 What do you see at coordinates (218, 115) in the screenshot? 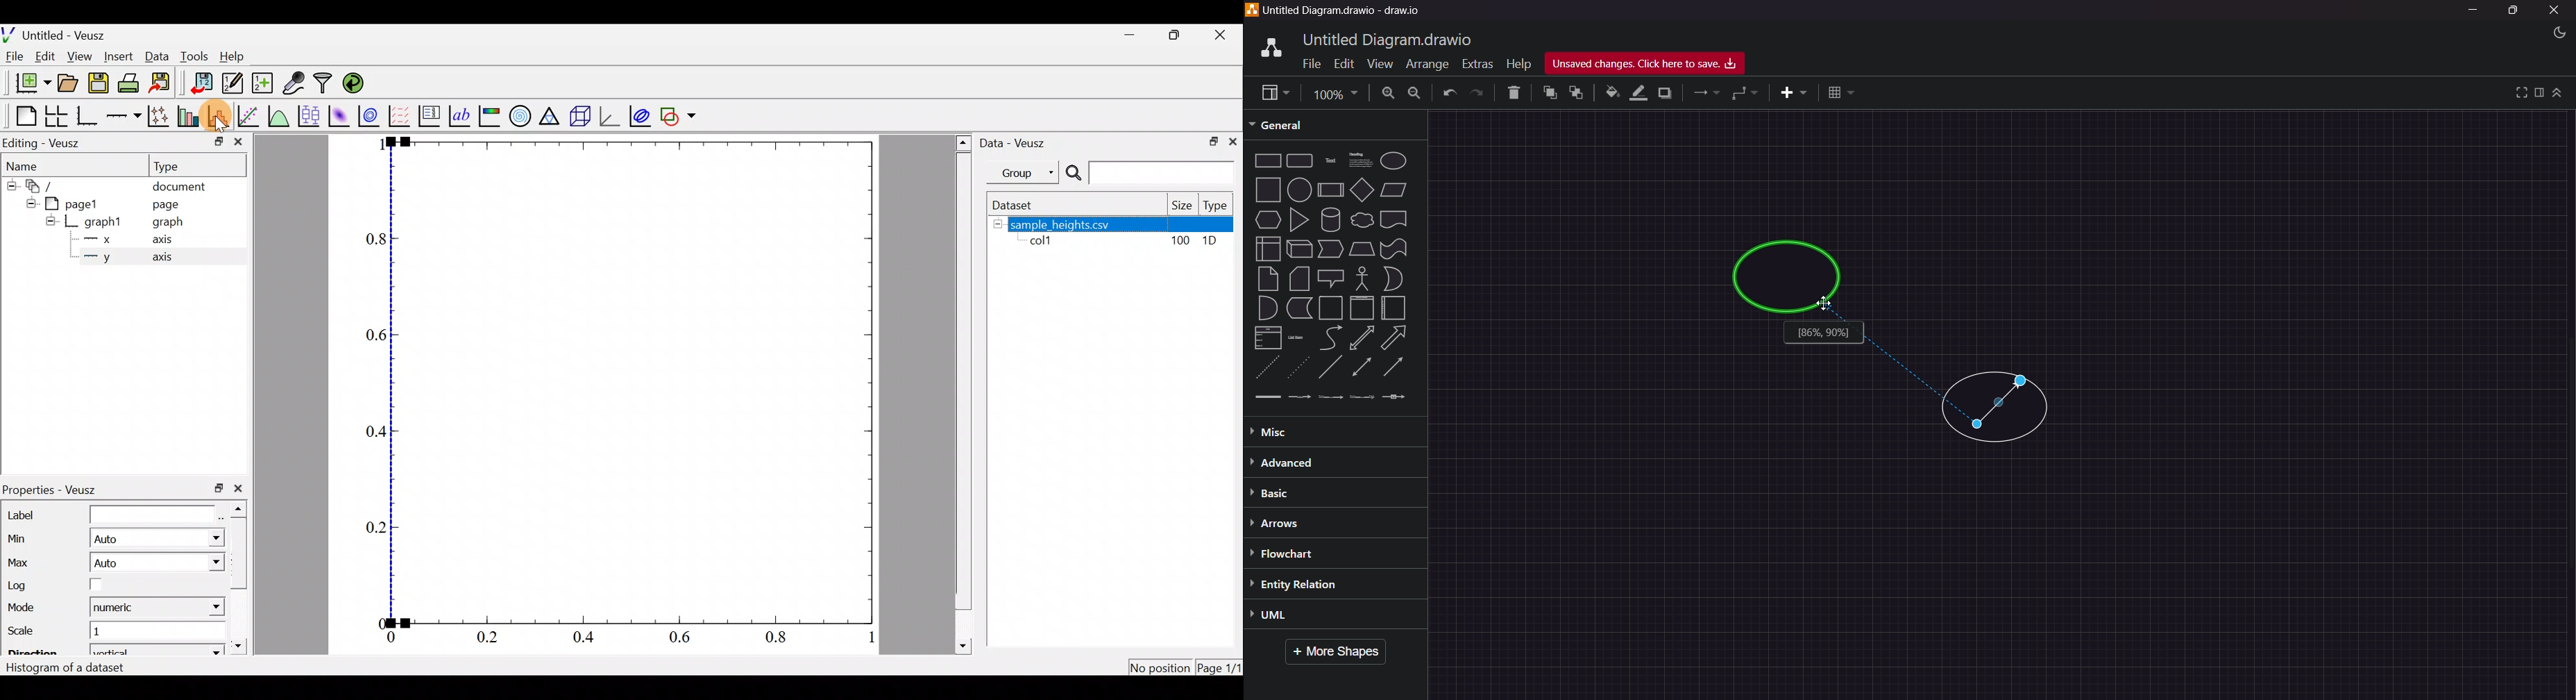
I see `histogram of a dataset` at bounding box center [218, 115].